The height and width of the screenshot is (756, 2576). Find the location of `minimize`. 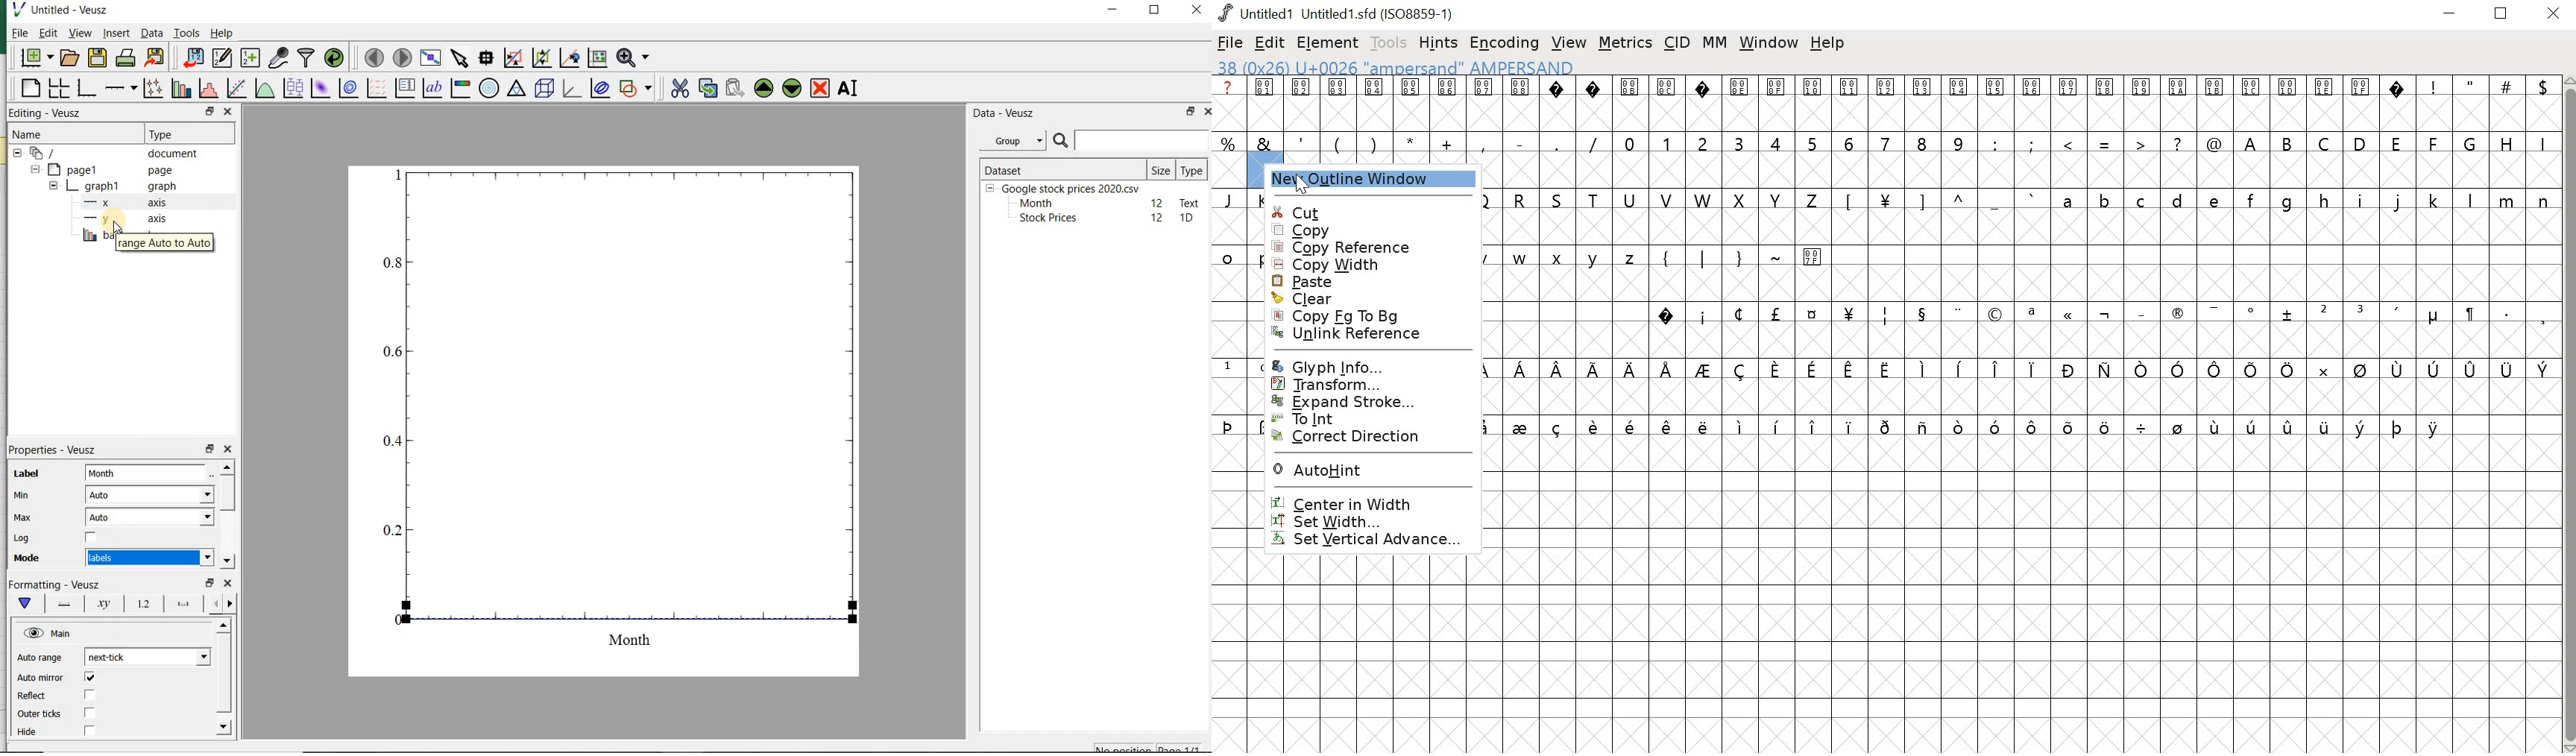

minimize is located at coordinates (2450, 16).